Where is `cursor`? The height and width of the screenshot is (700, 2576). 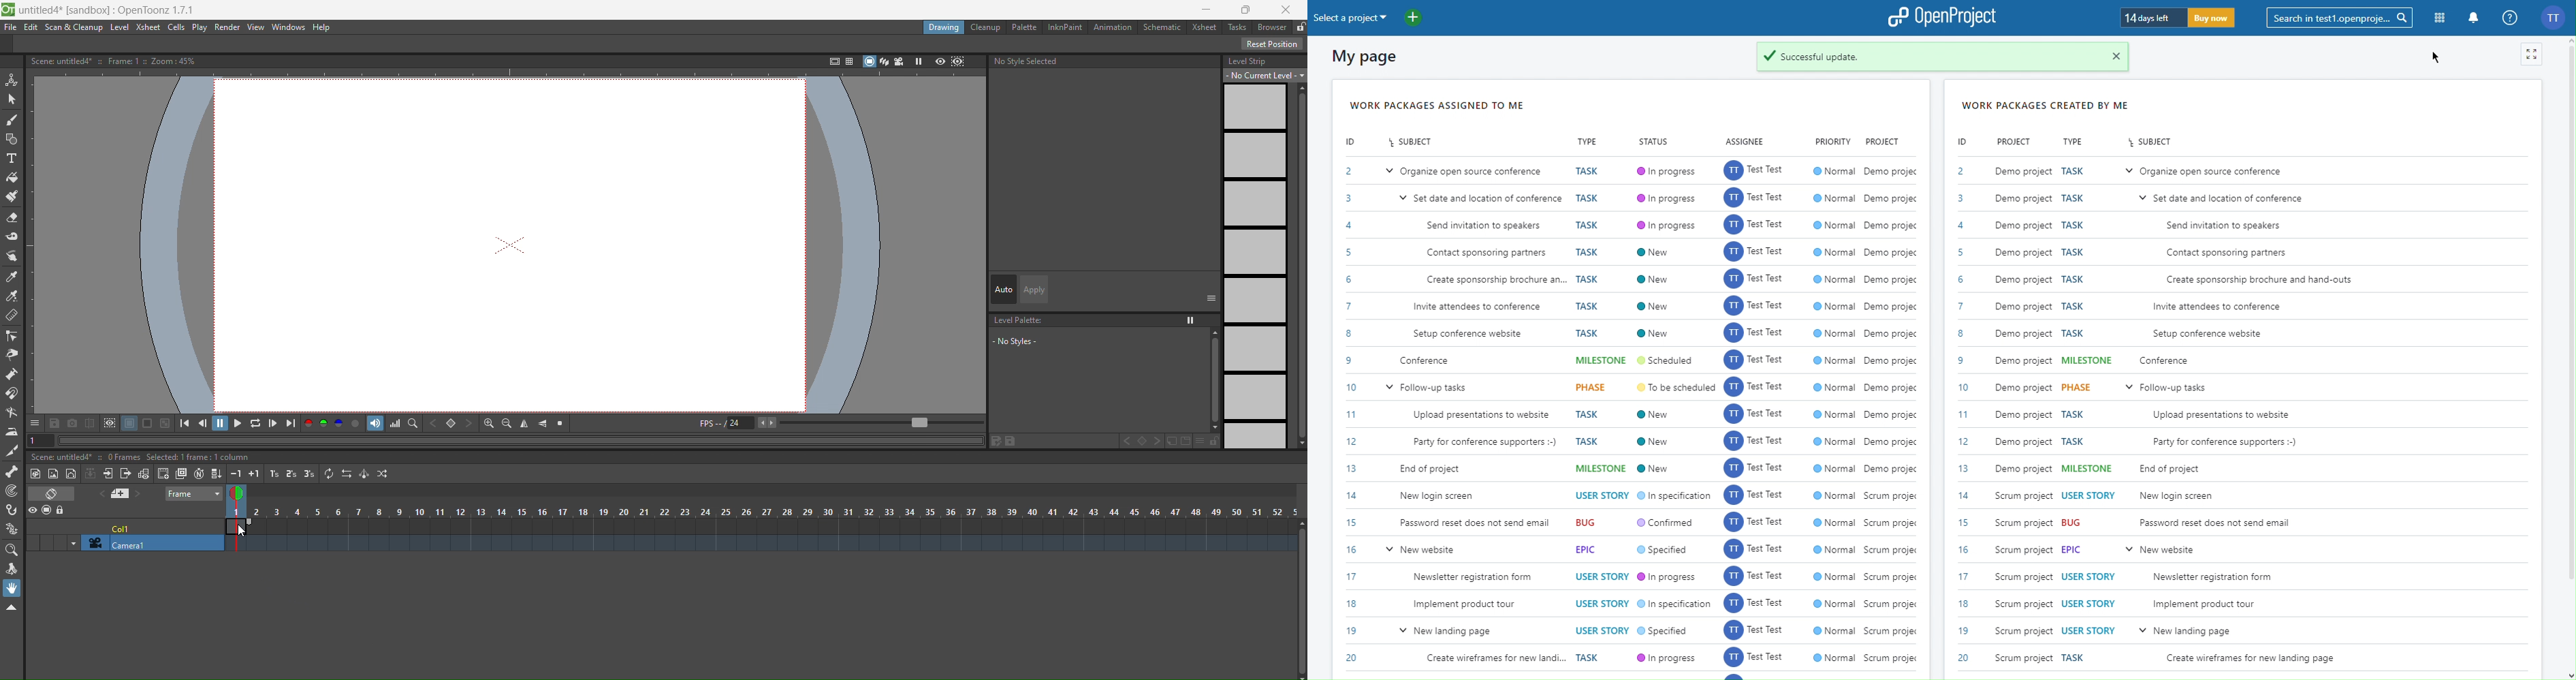 cursor is located at coordinates (240, 530).